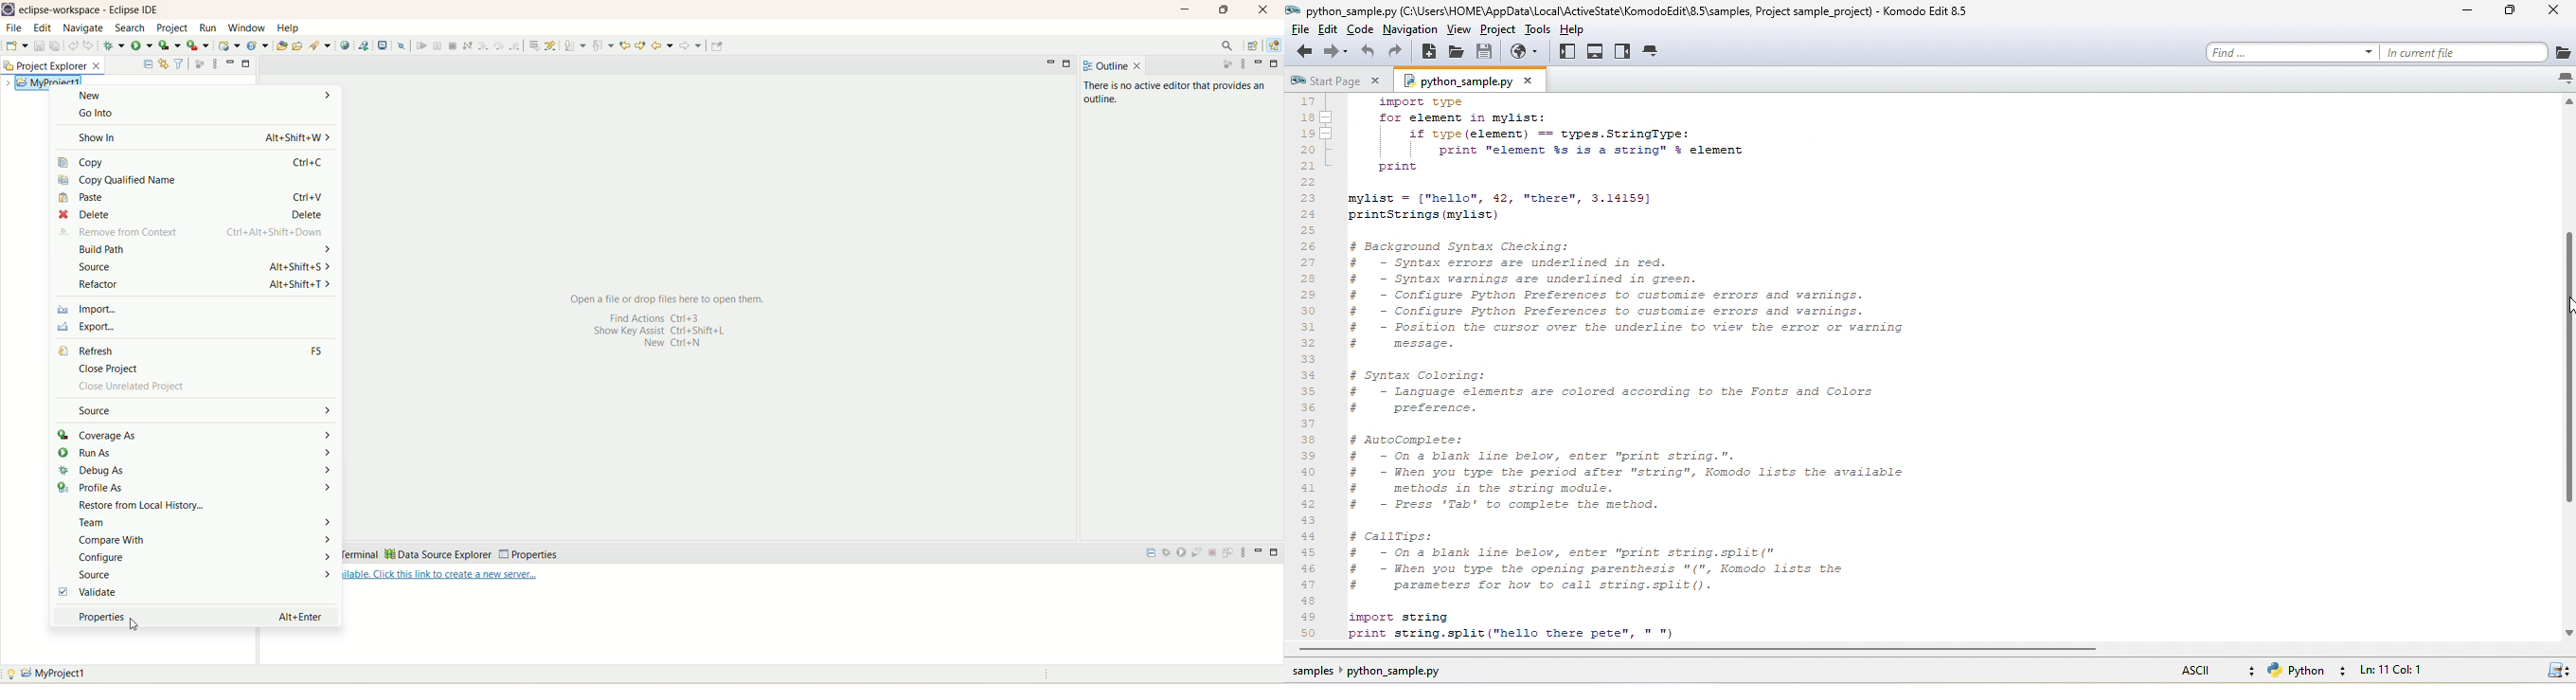 This screenshot has width=2576, height=700. I want to click on close, so click(2557, 12).